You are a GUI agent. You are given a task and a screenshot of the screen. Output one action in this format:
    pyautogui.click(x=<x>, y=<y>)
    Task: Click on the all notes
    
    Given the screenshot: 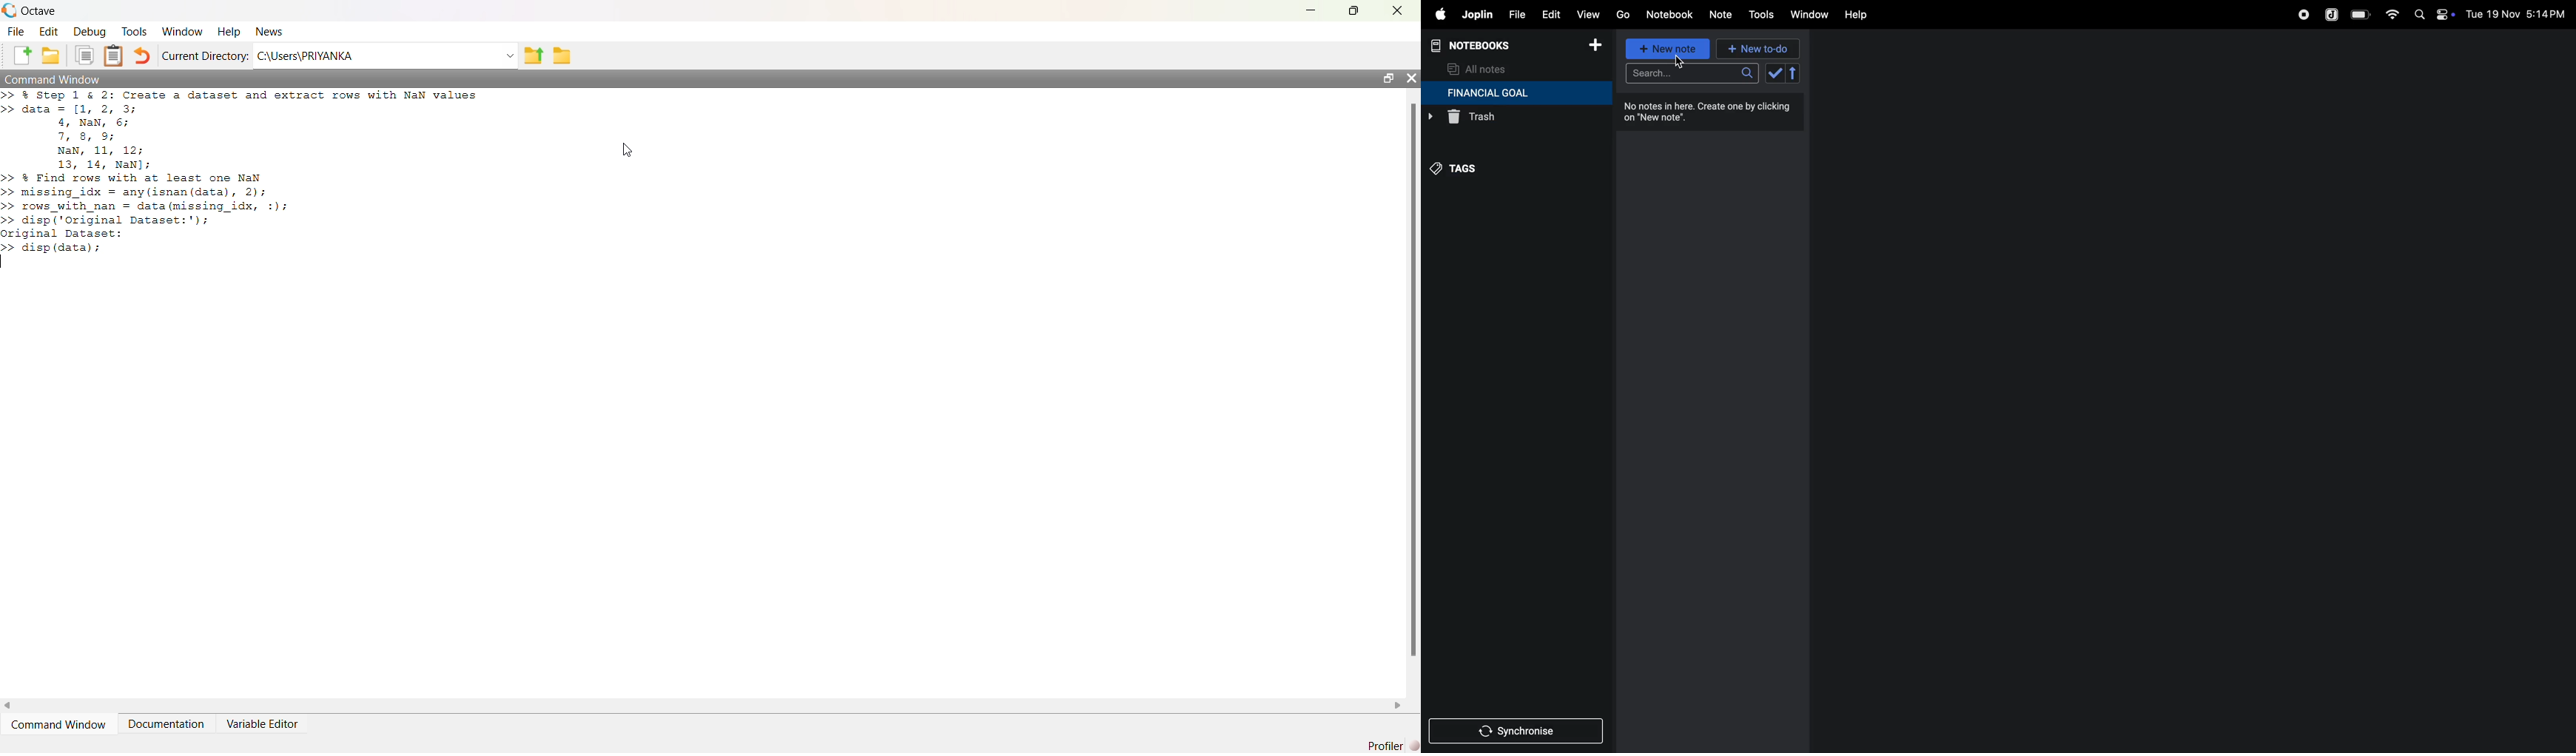 What is the action you would take?
    pyautogui.click(x=1478, y=68)
    